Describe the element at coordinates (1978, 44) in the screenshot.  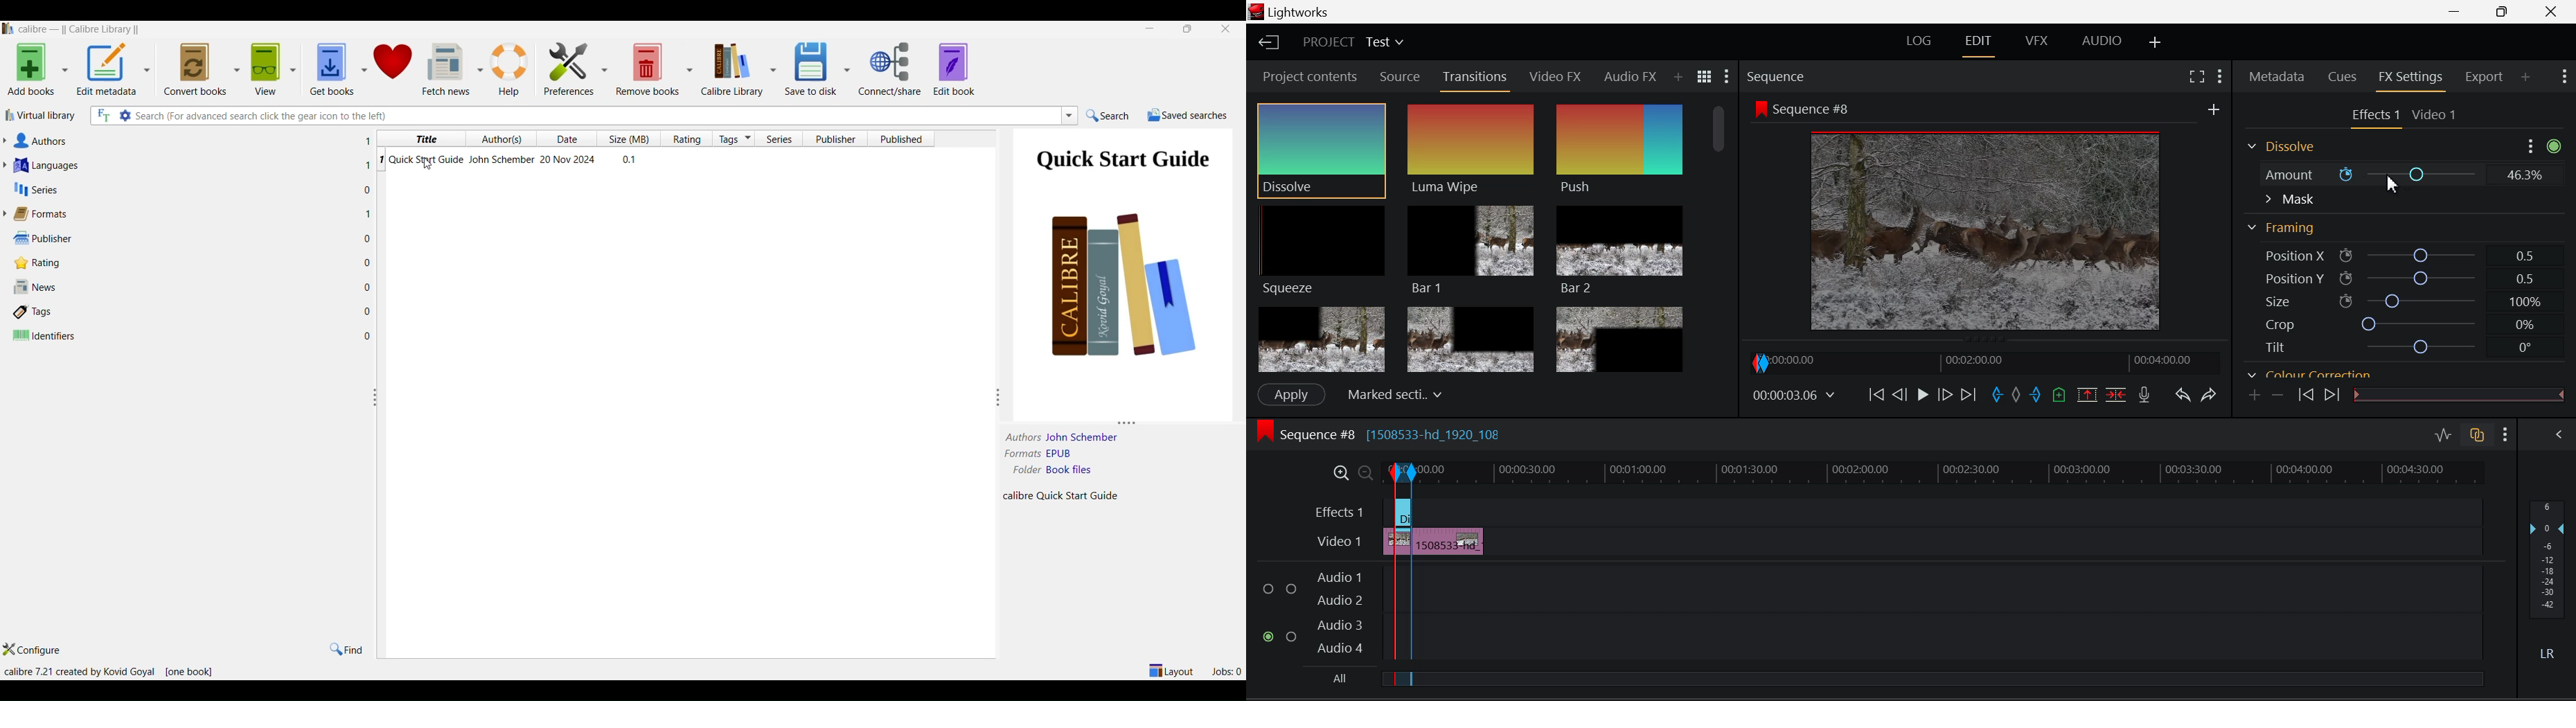
I see `EDIT Layout Open` at that location.